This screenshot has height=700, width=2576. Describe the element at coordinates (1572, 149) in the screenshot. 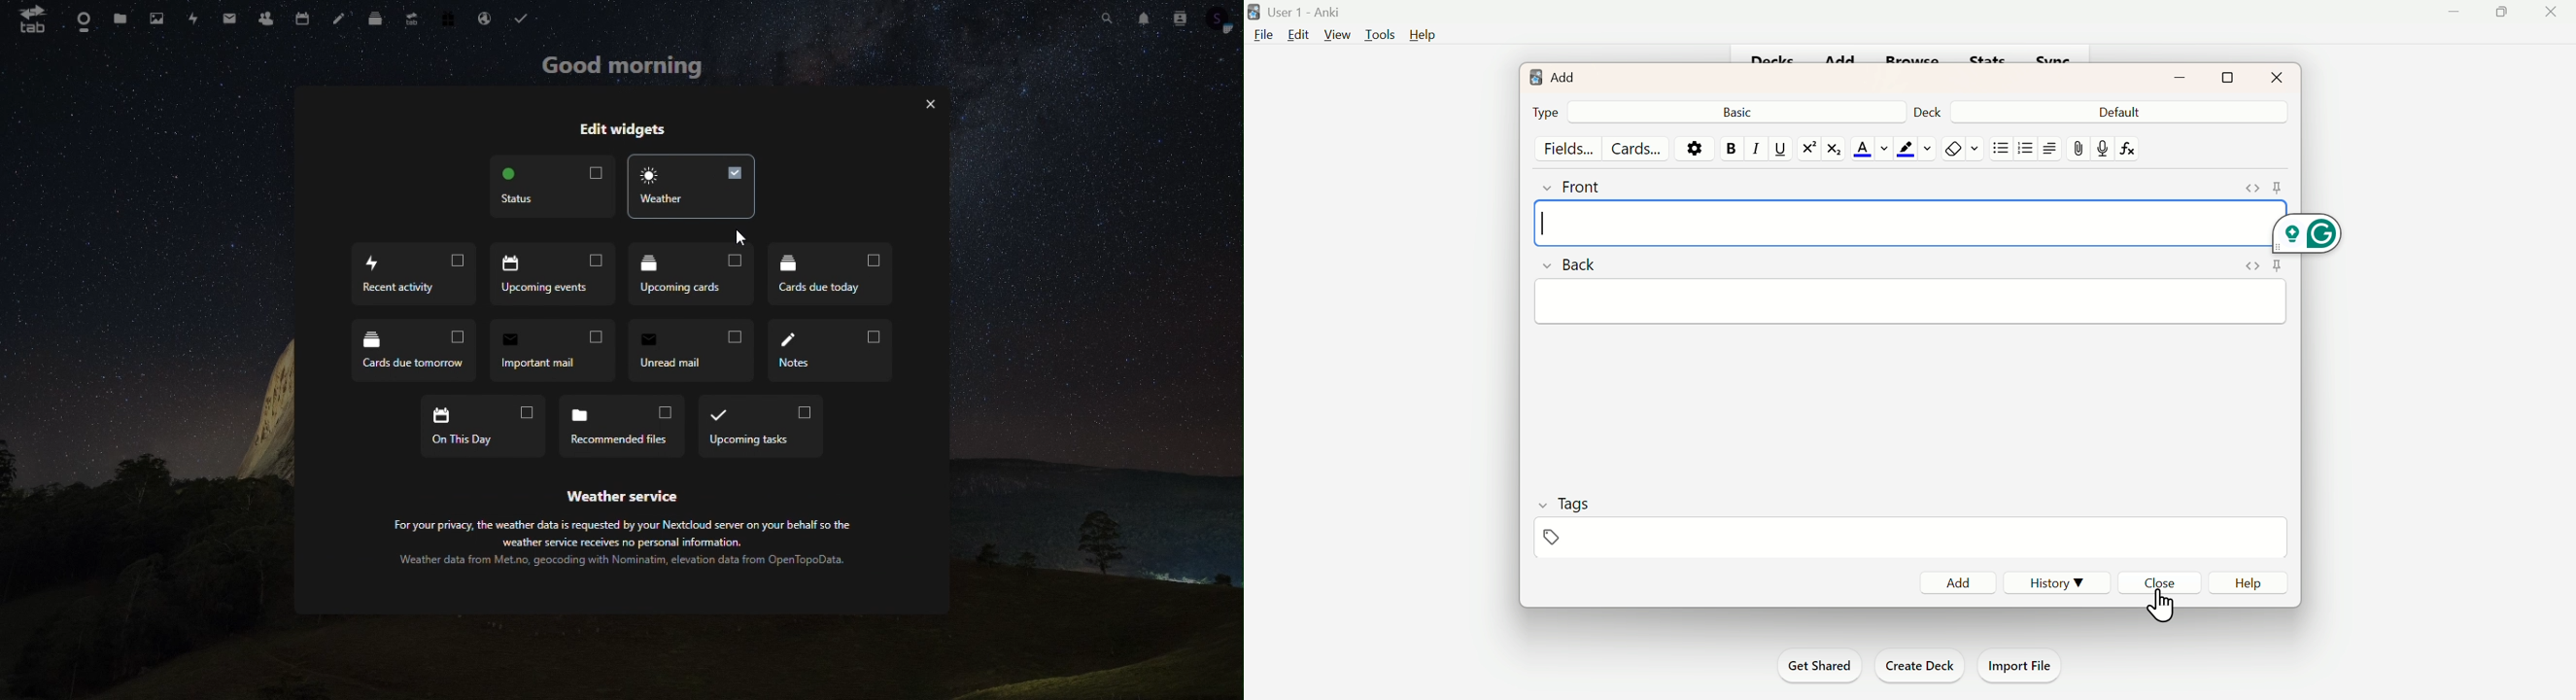

I see `Fields...` at that location.